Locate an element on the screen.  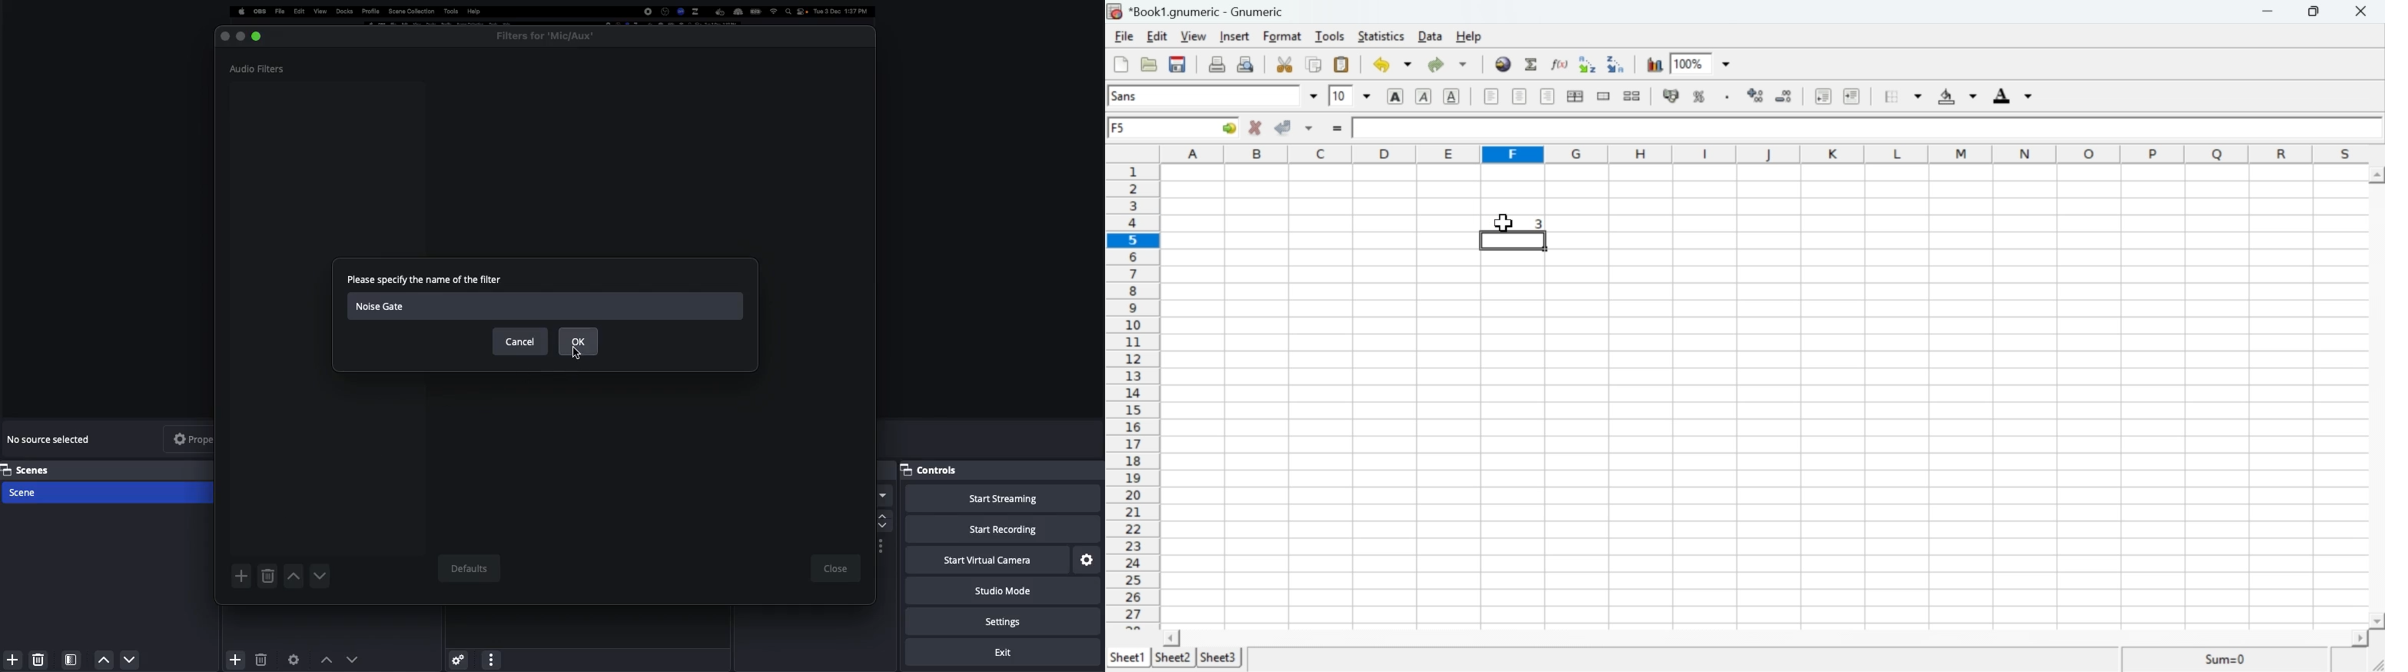
Filters for Mic Aux is located at coordinates (546, 35).